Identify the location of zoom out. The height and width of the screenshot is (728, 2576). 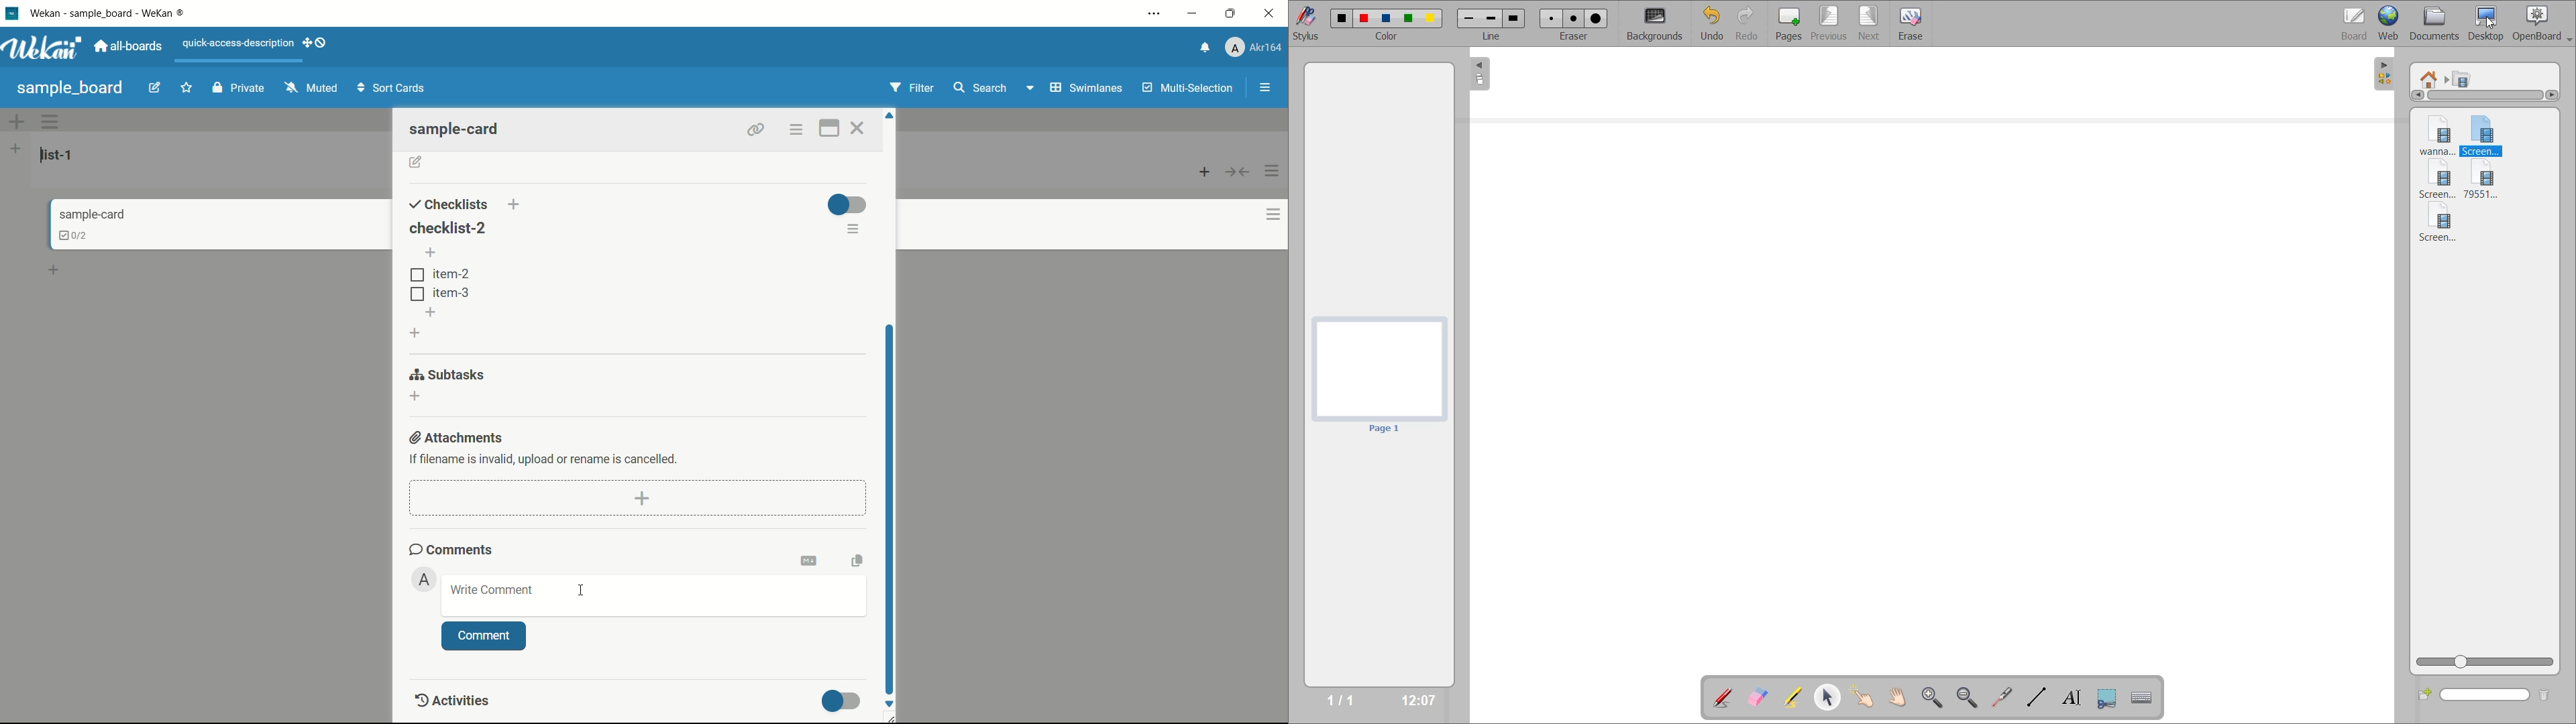
(1967, 697).